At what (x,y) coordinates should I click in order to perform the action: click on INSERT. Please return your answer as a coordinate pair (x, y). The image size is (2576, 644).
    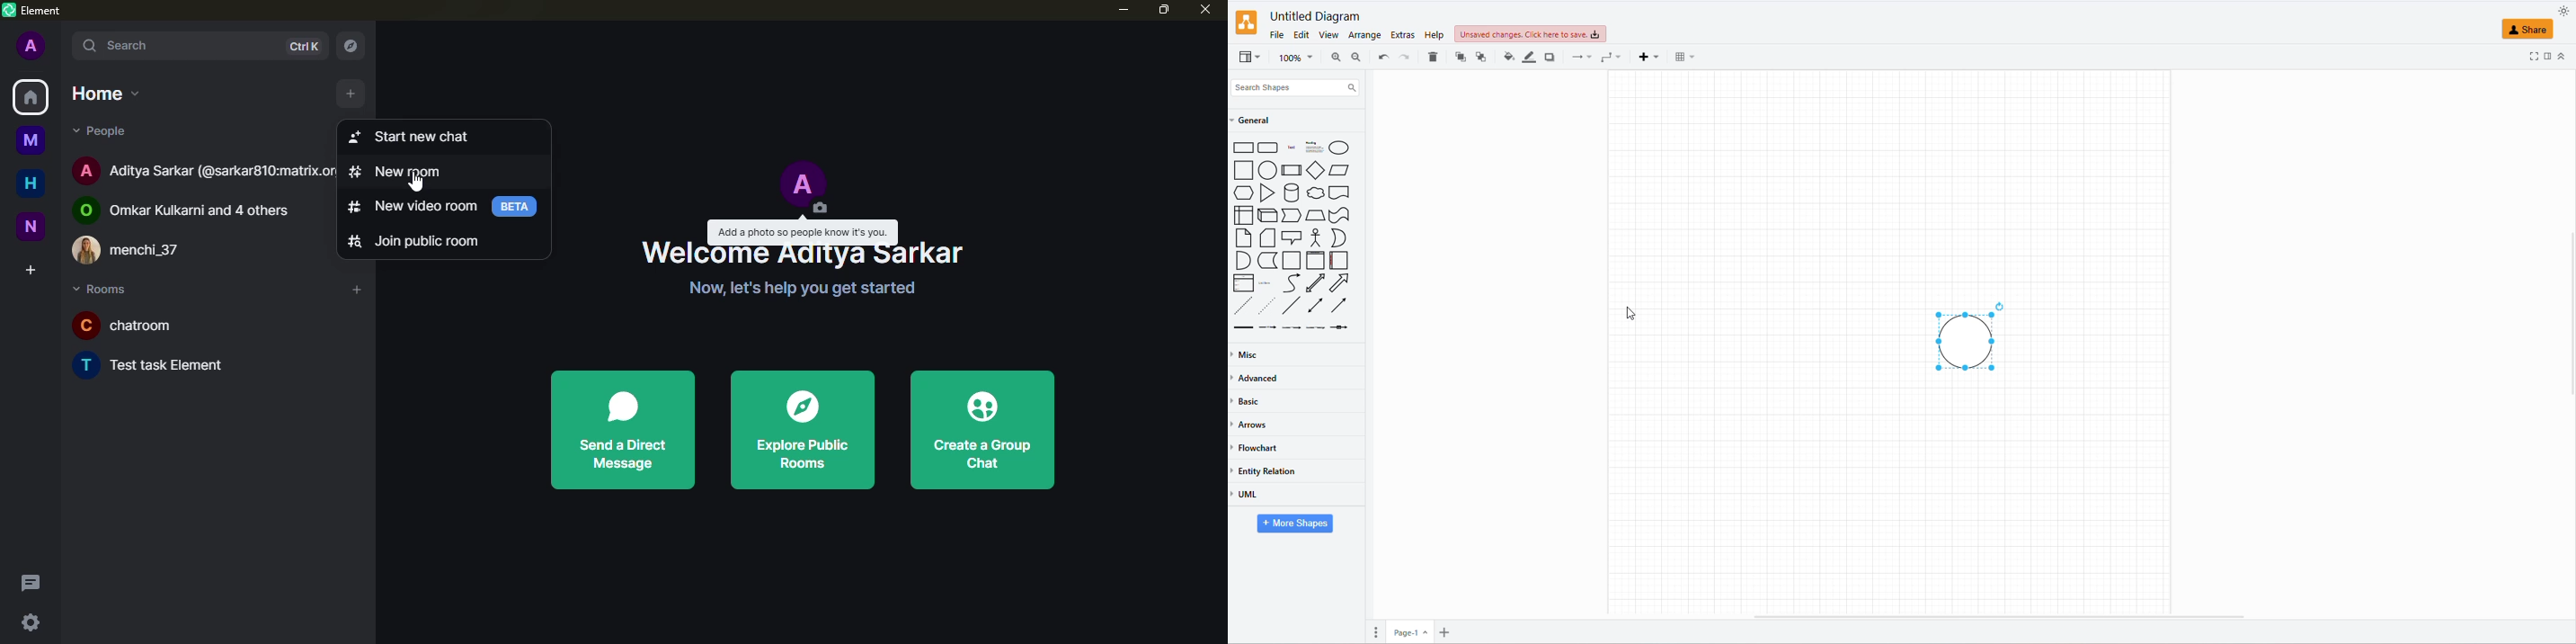
    Looking at the image, I should click on (1647, 58).